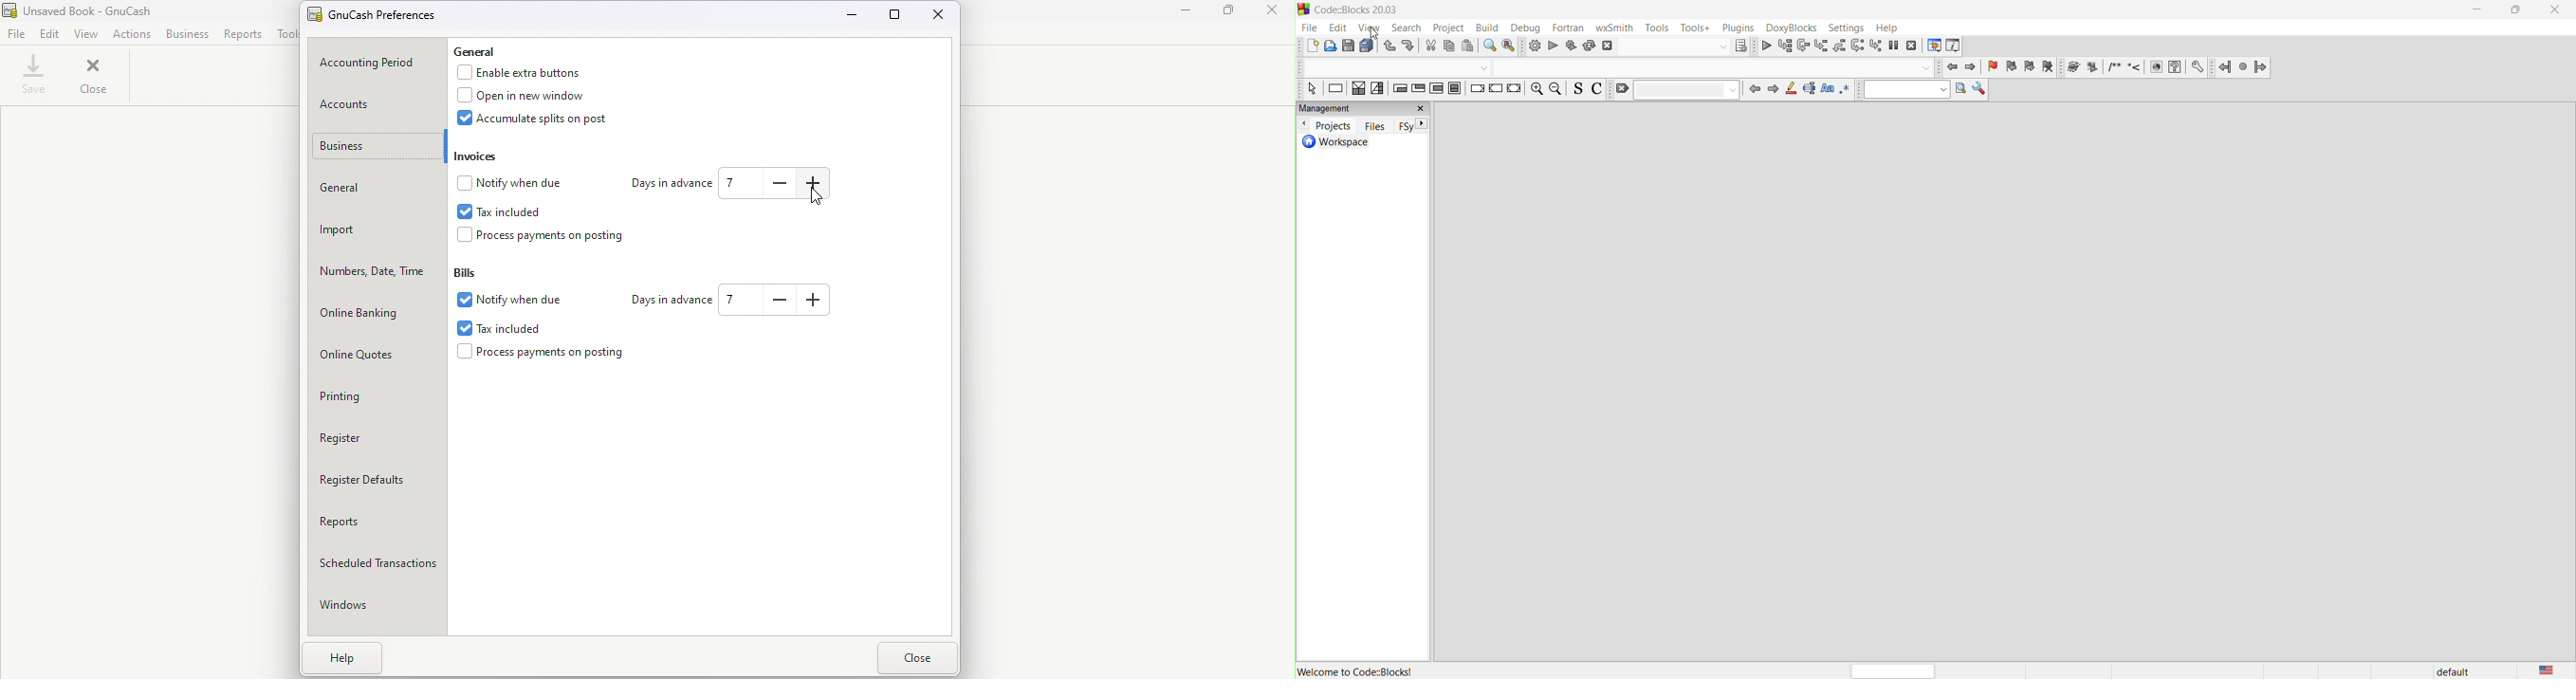  I want to click on Reports, so click(377, 527).